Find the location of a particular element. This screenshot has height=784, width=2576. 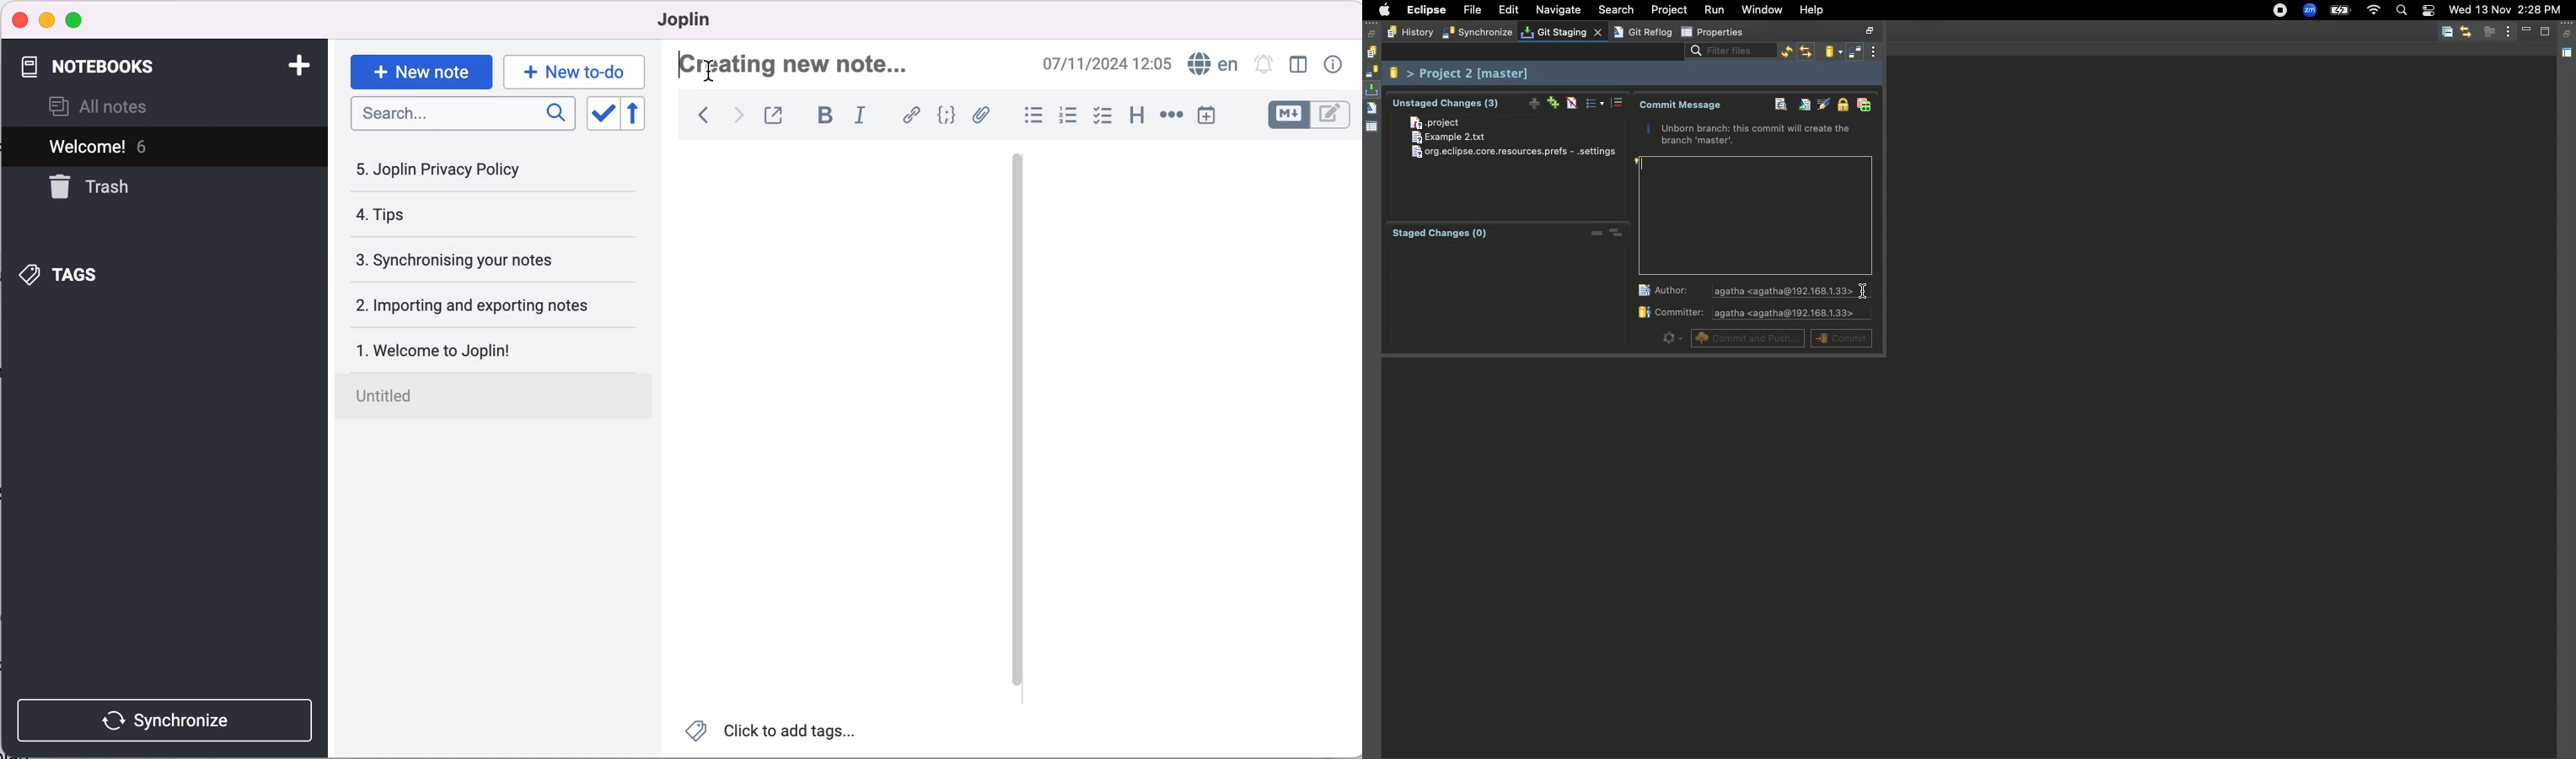

code is located at coordinates (943, 116).